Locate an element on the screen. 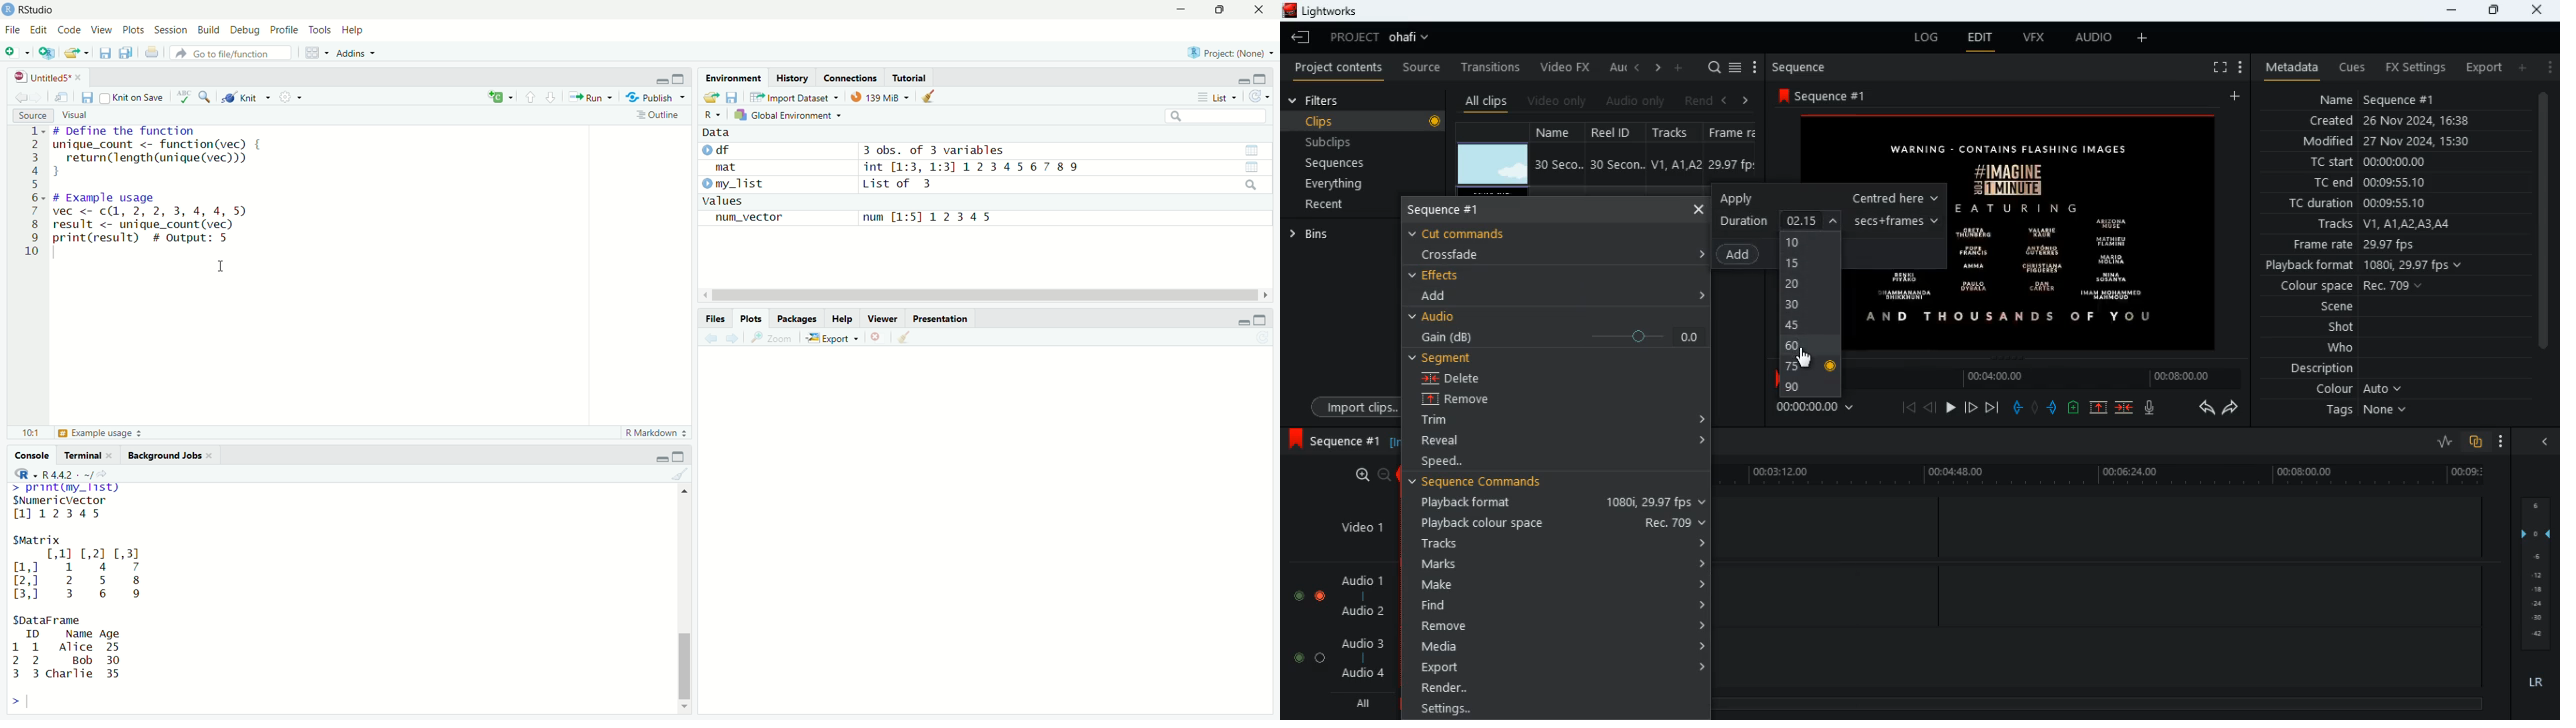  vfx is located at coordinates (2032, 39).